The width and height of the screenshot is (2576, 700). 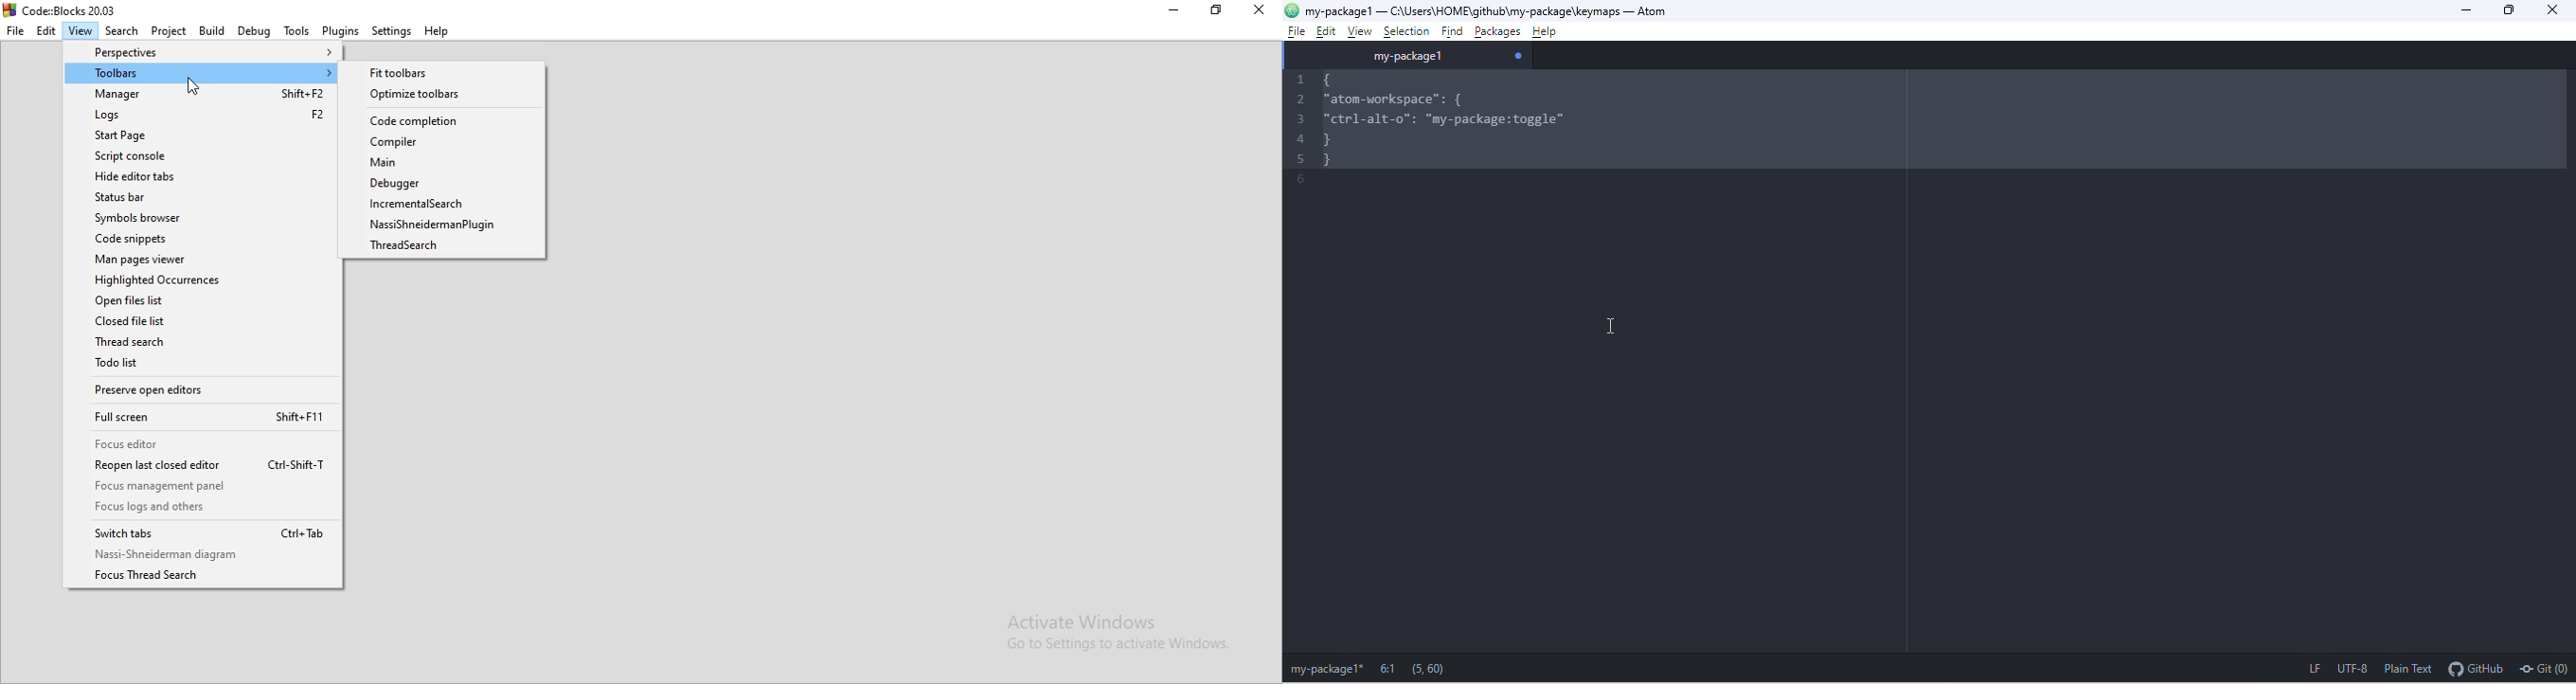 I want to click on Settings , so click(x=393, y=31).